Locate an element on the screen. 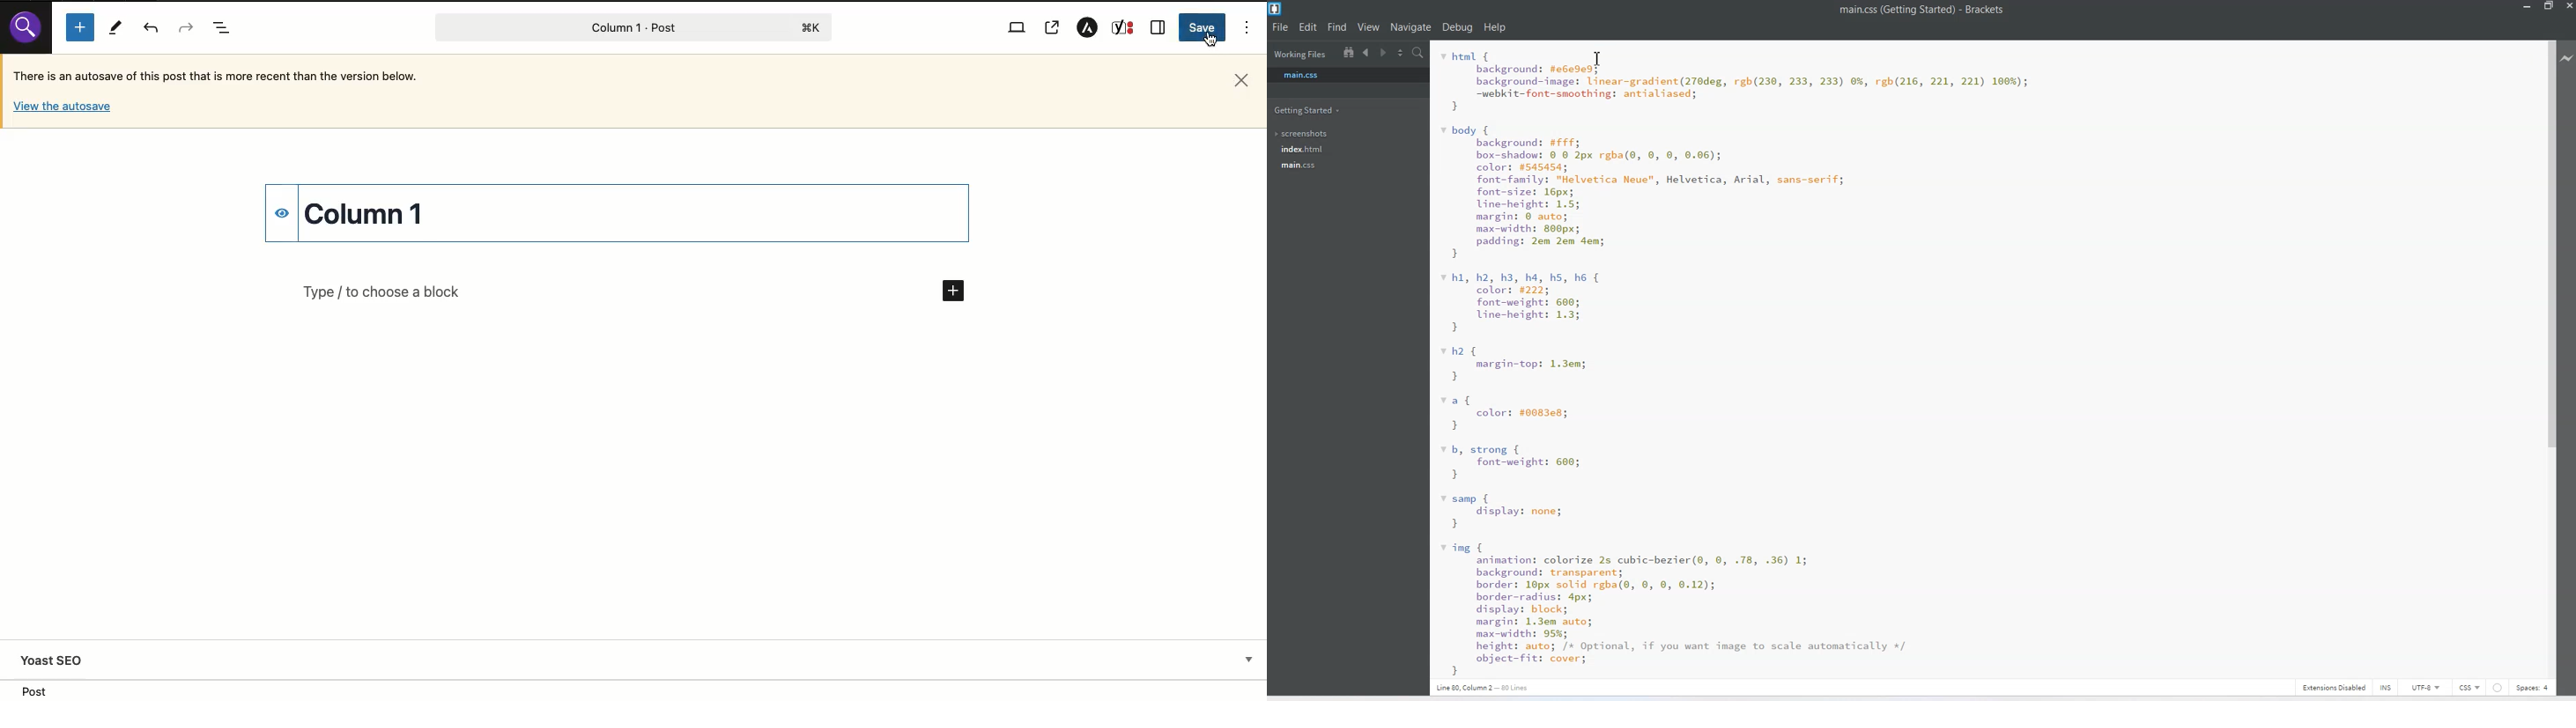  Getting Started is located at coordinates (1308, 110).